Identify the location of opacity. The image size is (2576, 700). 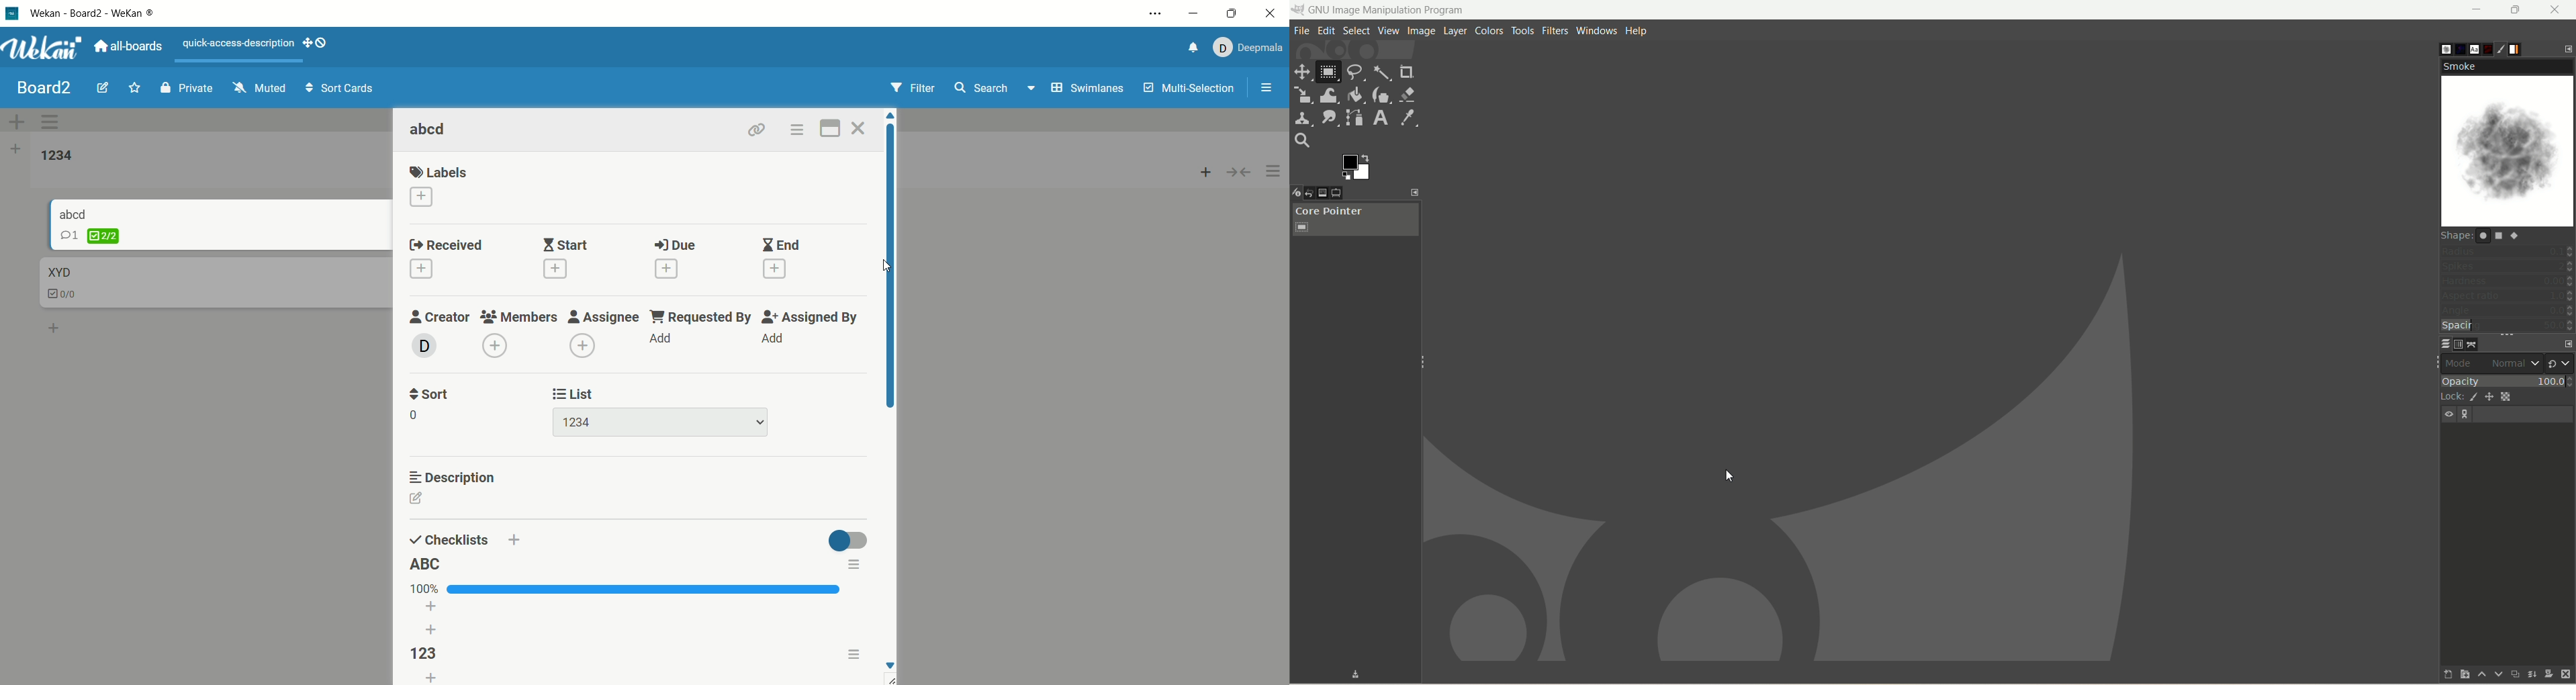
(2506, 379).